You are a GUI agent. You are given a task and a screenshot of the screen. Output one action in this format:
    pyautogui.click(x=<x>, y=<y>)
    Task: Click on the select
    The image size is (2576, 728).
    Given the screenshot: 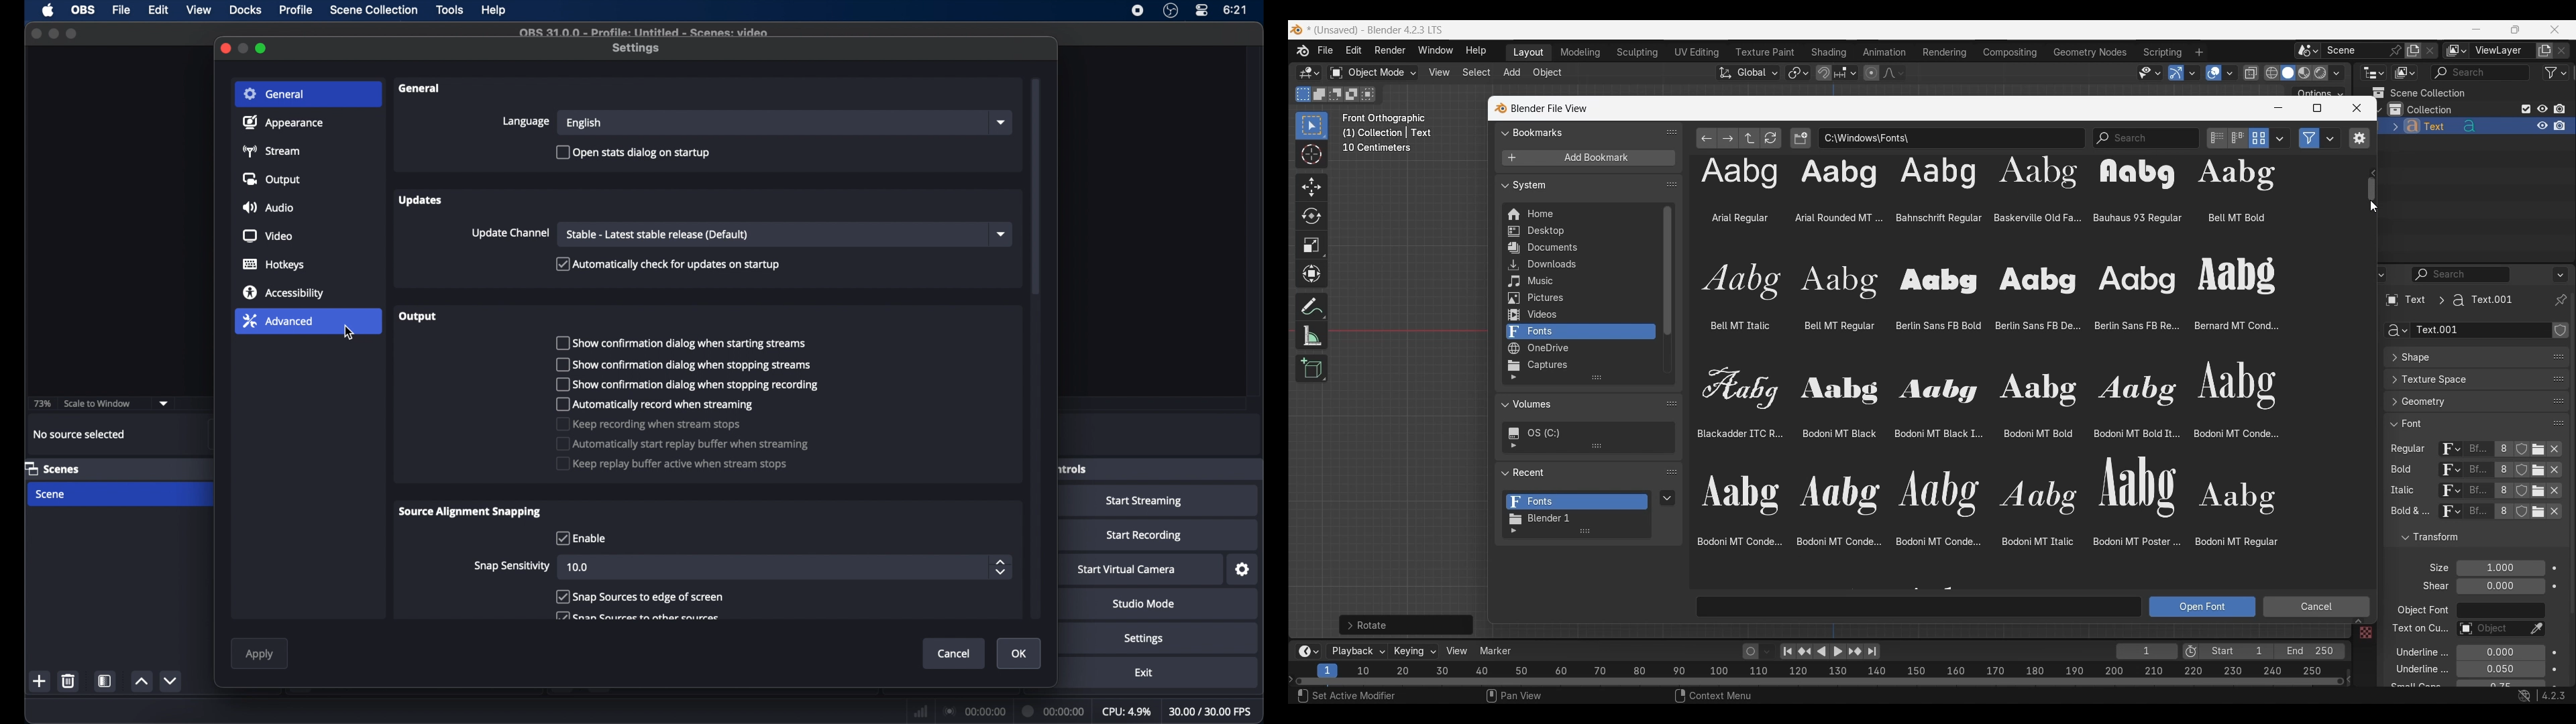 What is the action you would take?
    pyautogui.click(x=1371, y=94)
    